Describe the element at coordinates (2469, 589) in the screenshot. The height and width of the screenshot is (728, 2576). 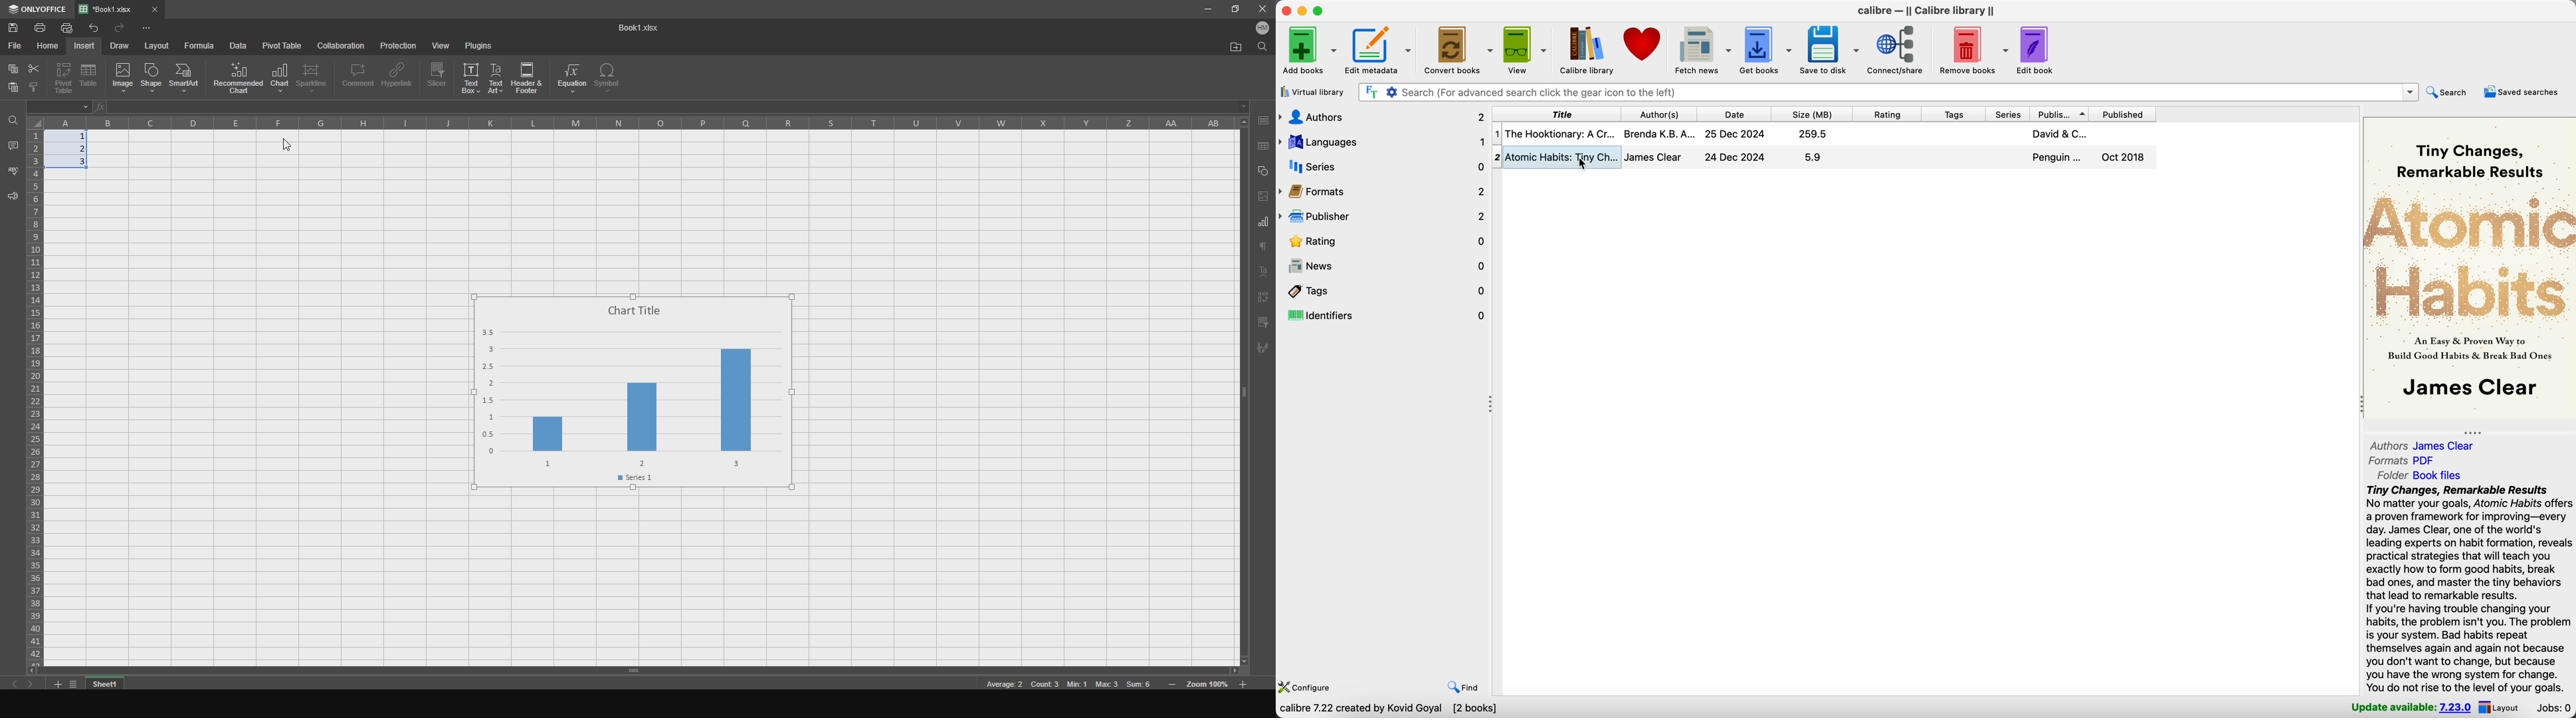
I see `Tiny Changes, Remarkable Results

No matter your goals, Atomic Habits offers
a proven framework for improving—every
day. James Clear, one of the world's
leading experts on habit formation, reveals
practical strategies that will teach you
exactly how to form good habits, break
bad ones, and master the tiny behaviors
that lead to remarkable results.

If you're having trouble changing your
habits, the problem isn't you. The problem
is your system. Bad habits repeat
themselves again and again not because
you don't want to change, but because
you have the wrong system for change.
You do not rise to the level of your goals.` at that location.